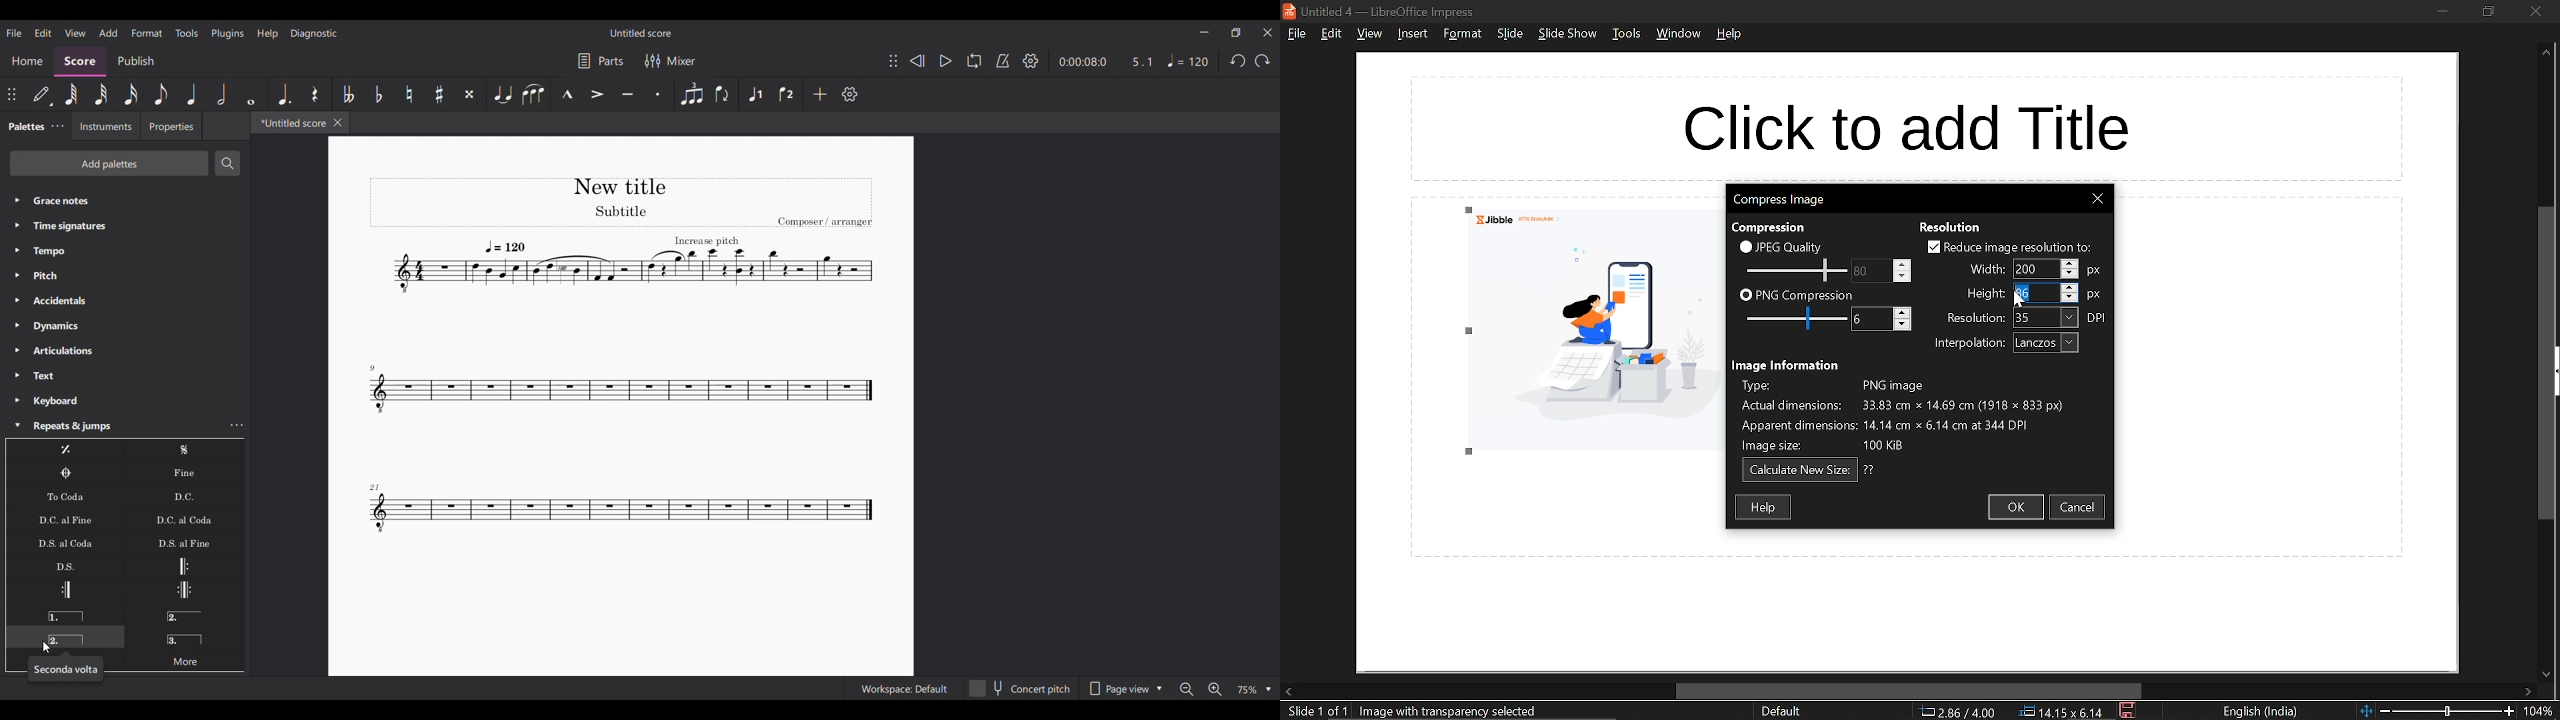  I want to click on Close interface, so click(1267, 33).